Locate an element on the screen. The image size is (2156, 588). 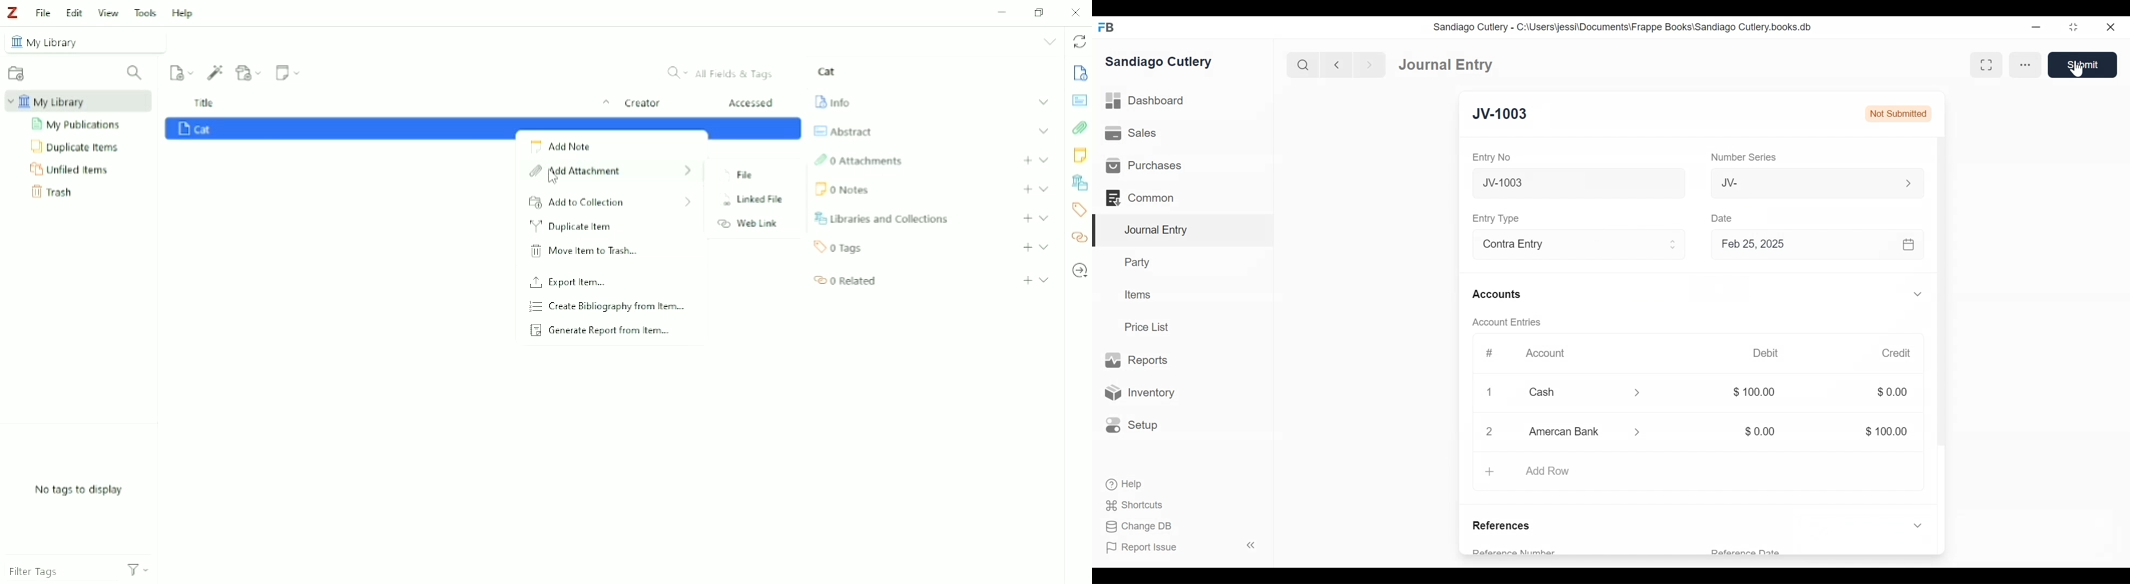
Inventory is located at coordinates (1142, 392).